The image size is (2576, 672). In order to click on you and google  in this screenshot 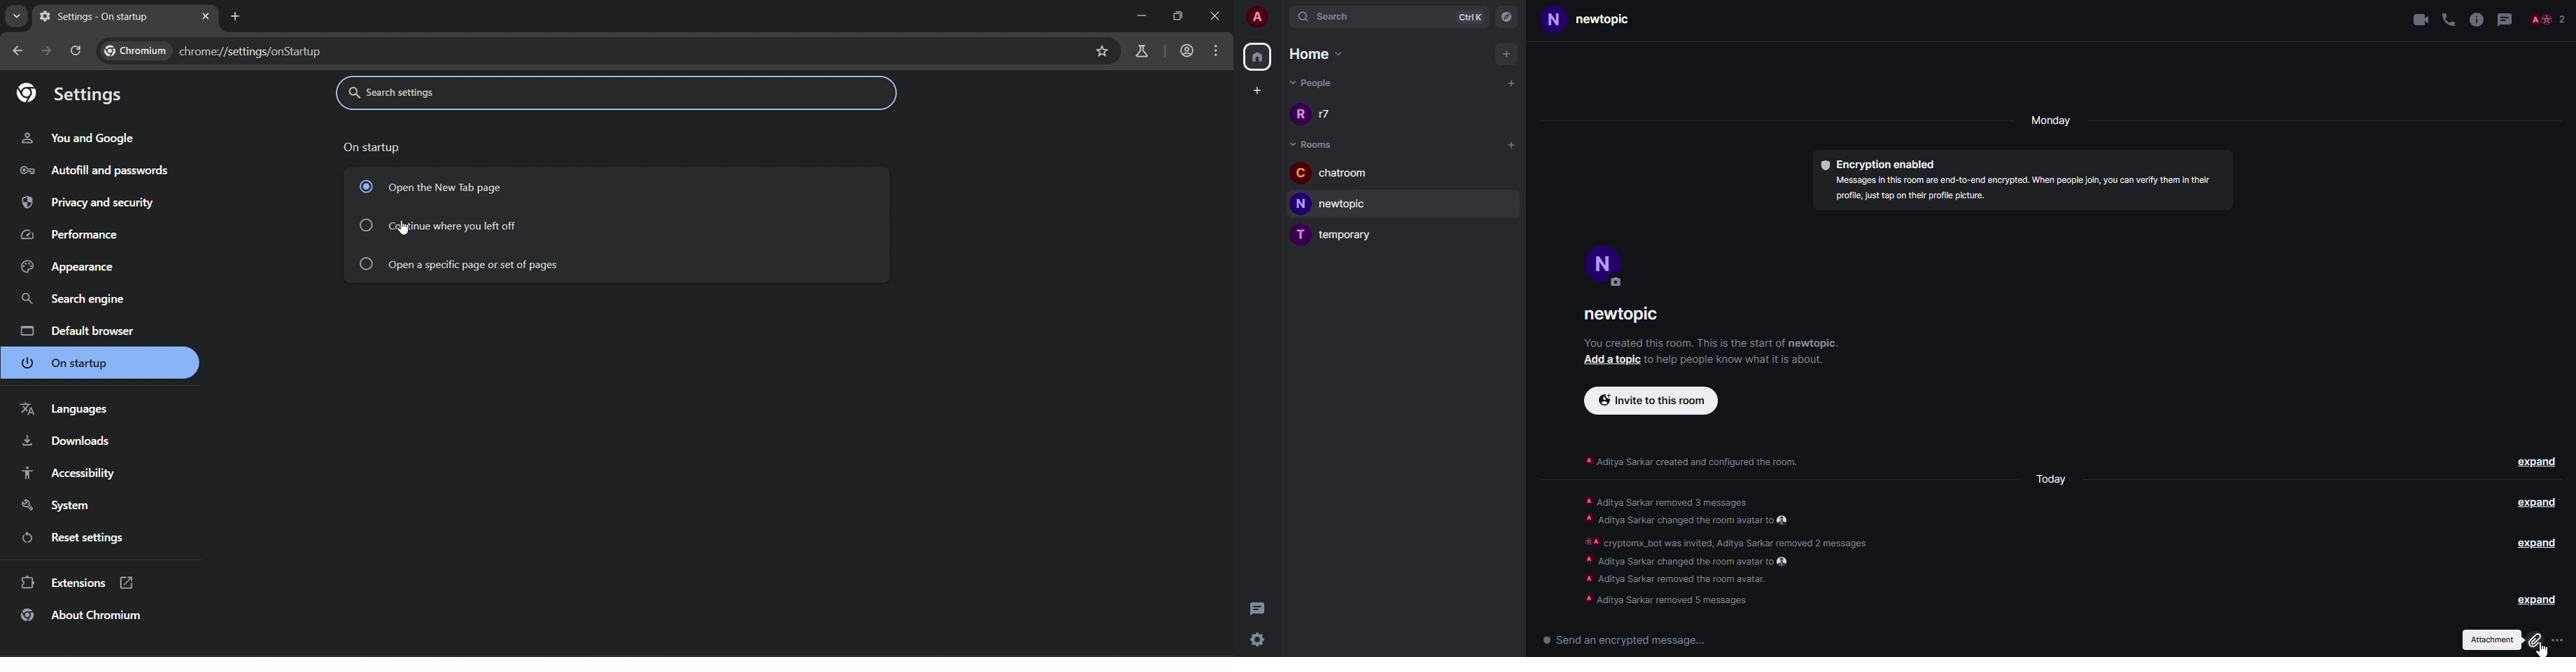, I will do `click(80, 140)`.